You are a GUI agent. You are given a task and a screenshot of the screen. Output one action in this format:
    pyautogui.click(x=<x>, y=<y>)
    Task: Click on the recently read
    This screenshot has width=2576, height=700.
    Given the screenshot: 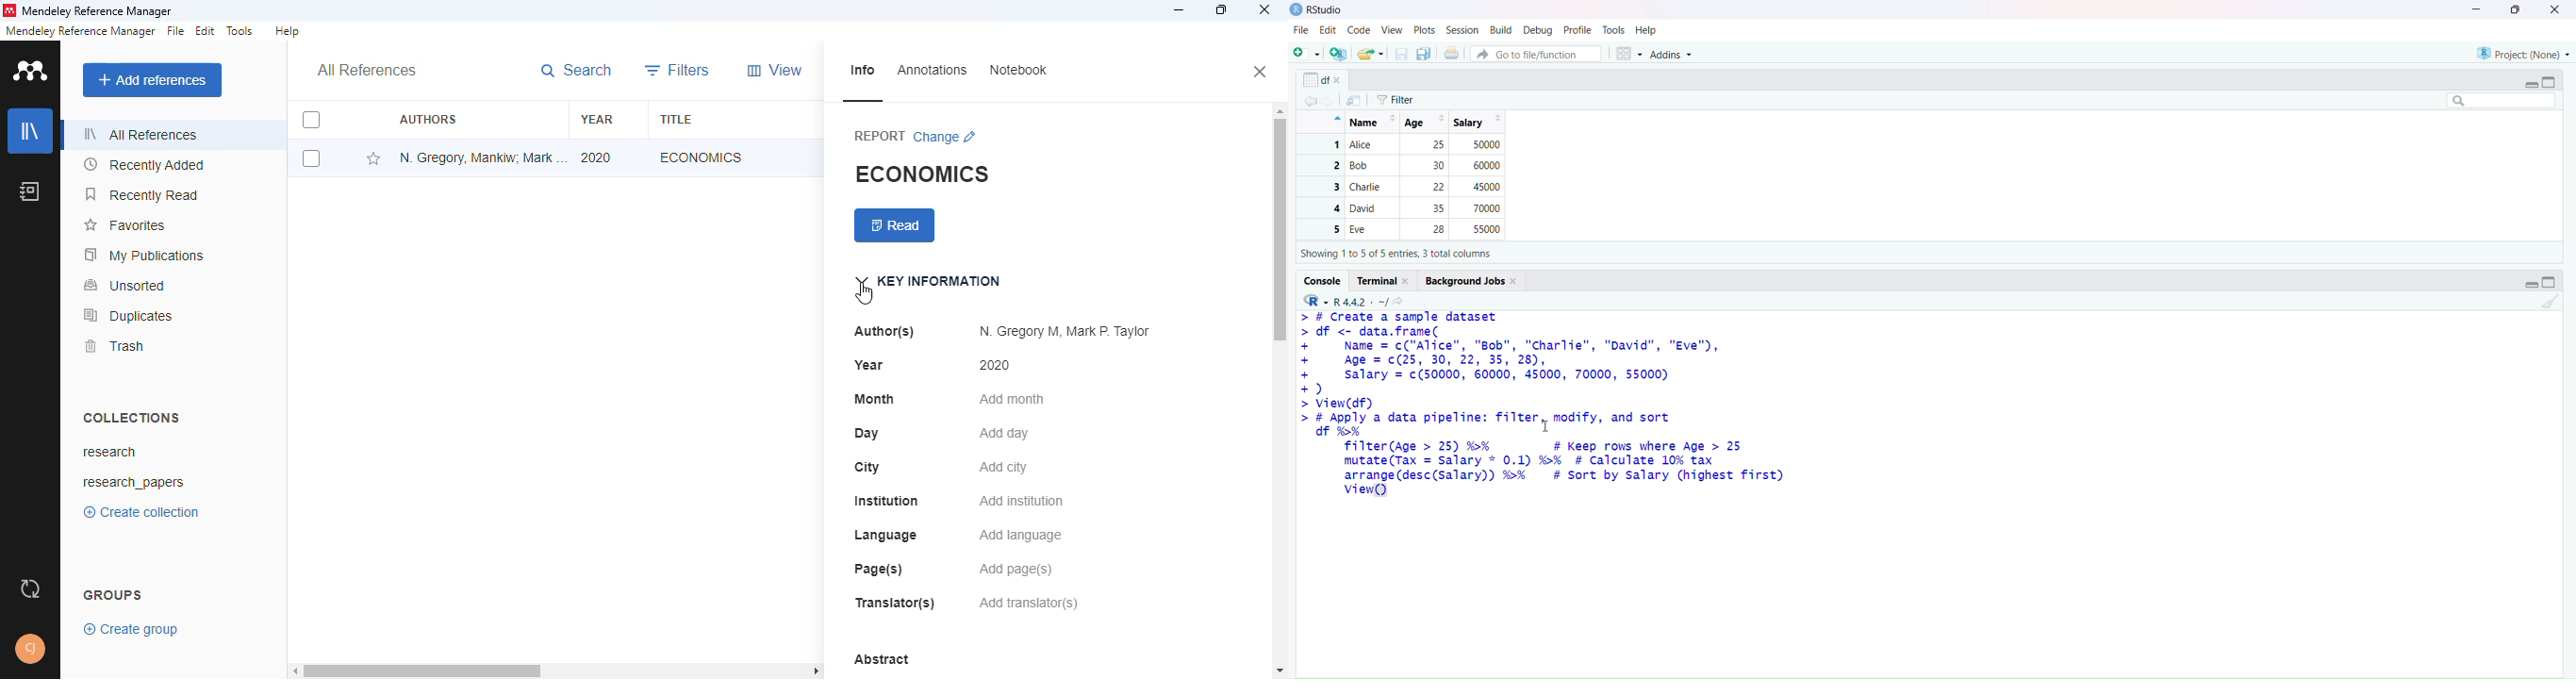 What is the action you would take?
    pyautogui.click(x=140, y=194)
    